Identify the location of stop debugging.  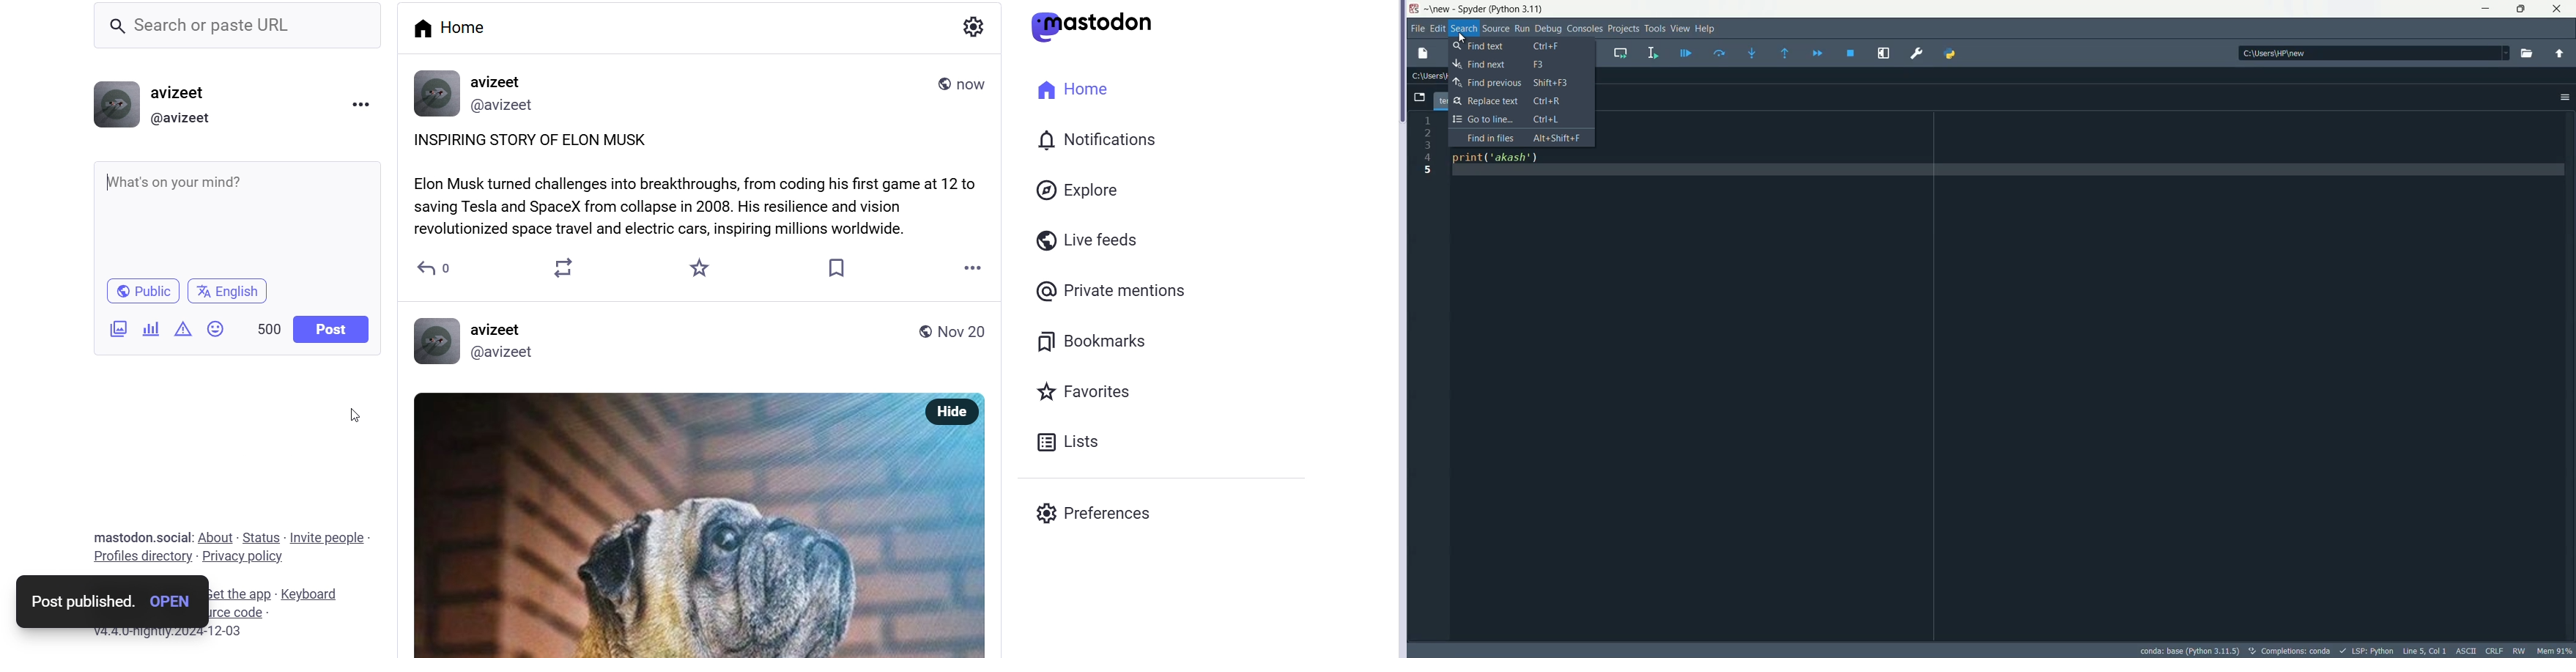
(1850, 53).